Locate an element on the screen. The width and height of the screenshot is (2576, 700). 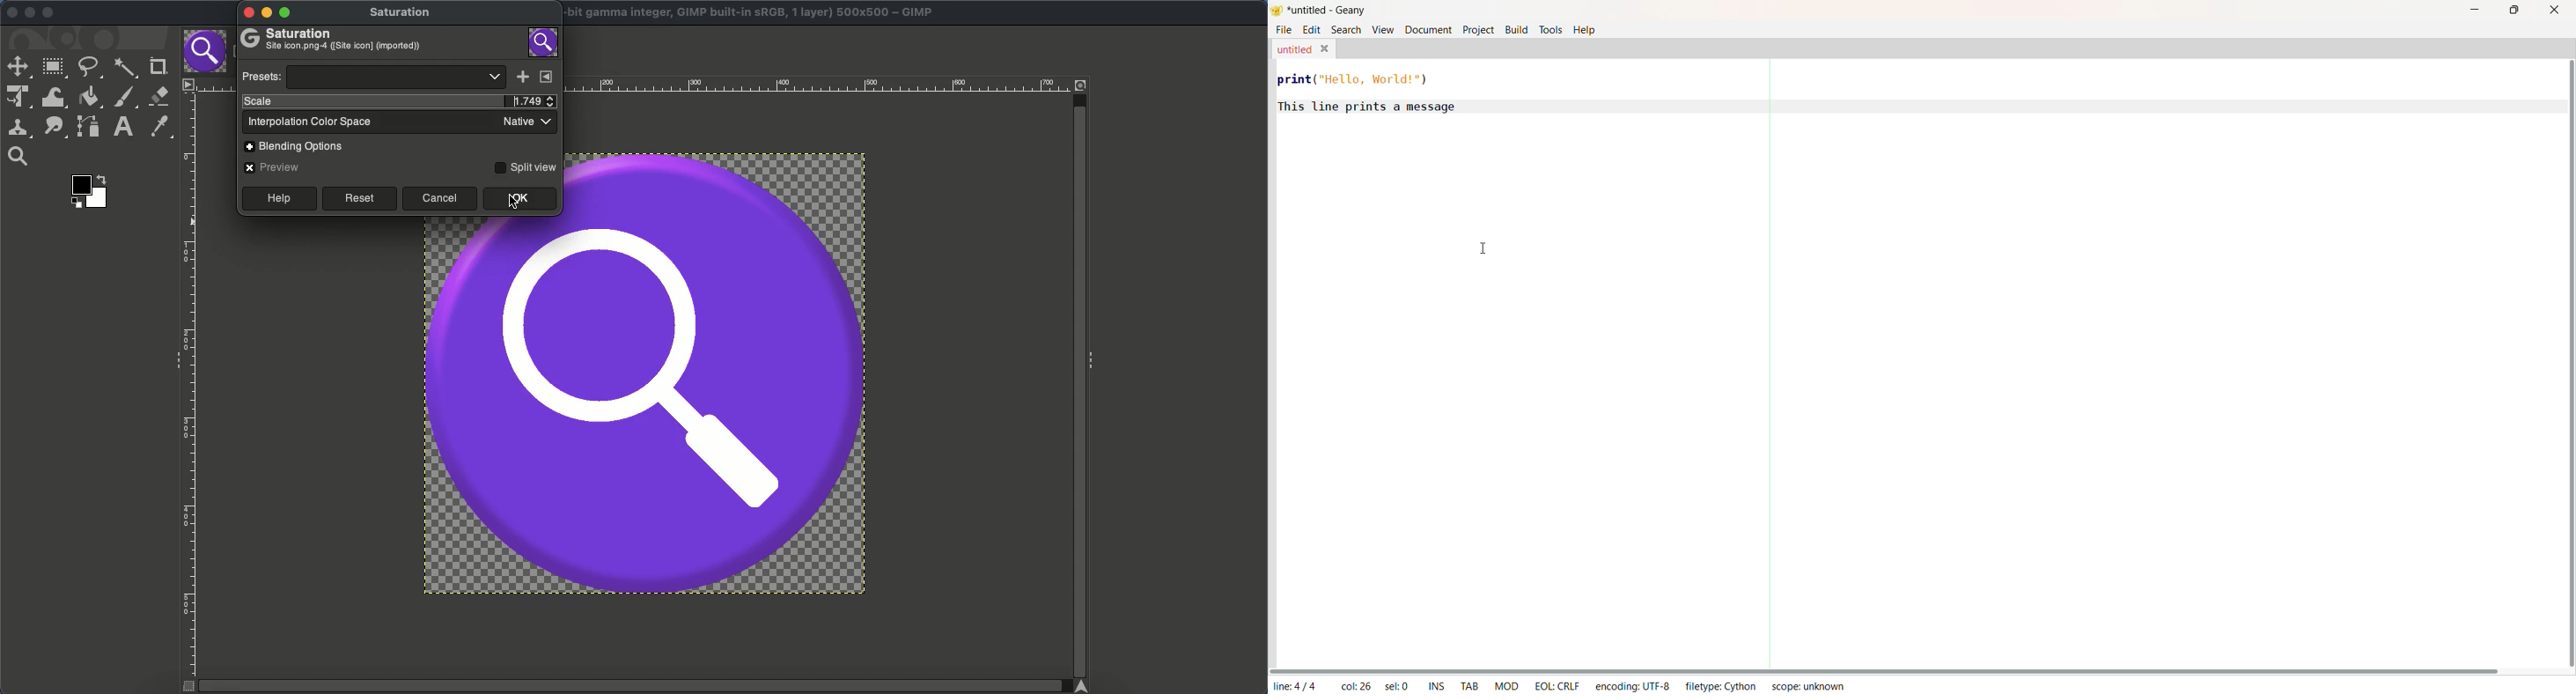
Clone tool is located at coordinates (18, 129).